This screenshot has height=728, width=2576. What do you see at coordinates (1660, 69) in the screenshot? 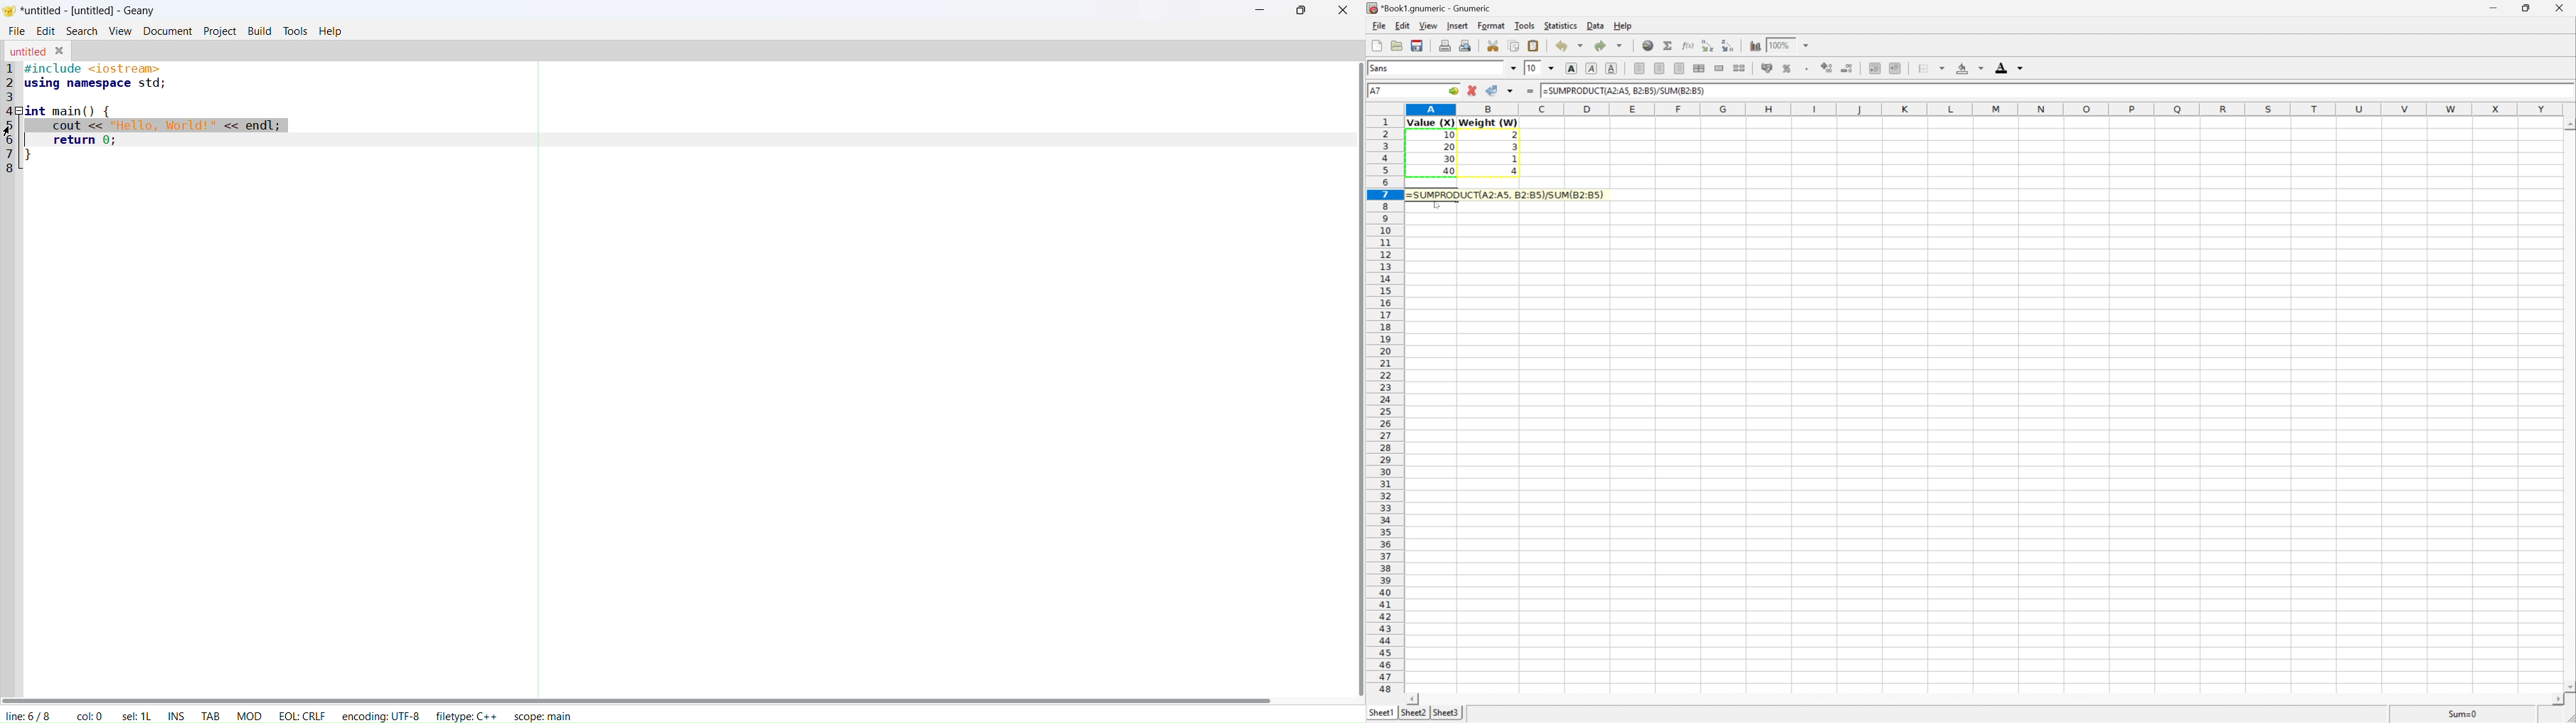
I see `Center horizontally` at bounding box center [1660, 69].